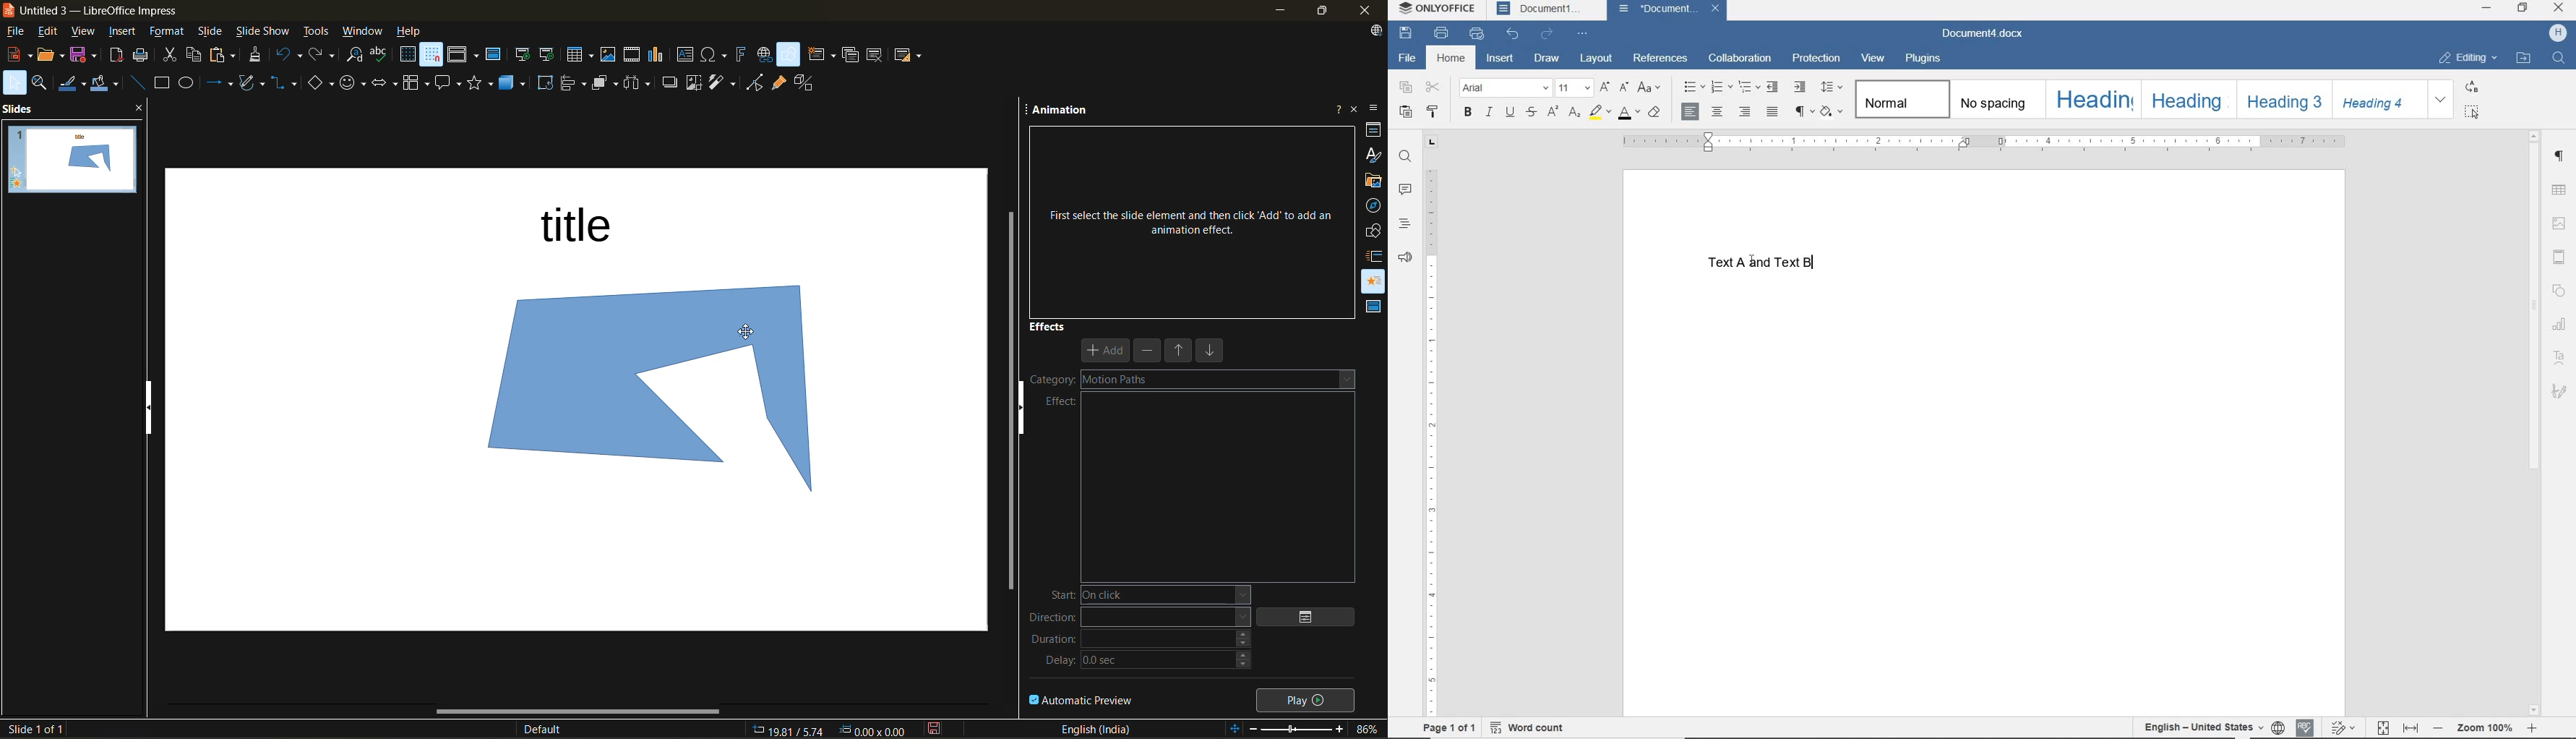 Image resolution: width=2576 pixels, height=756 pixels. What do you see at coordinates (1277, 12) in the screenshot?
I see `minimize` at bounding box center [1277, 12].